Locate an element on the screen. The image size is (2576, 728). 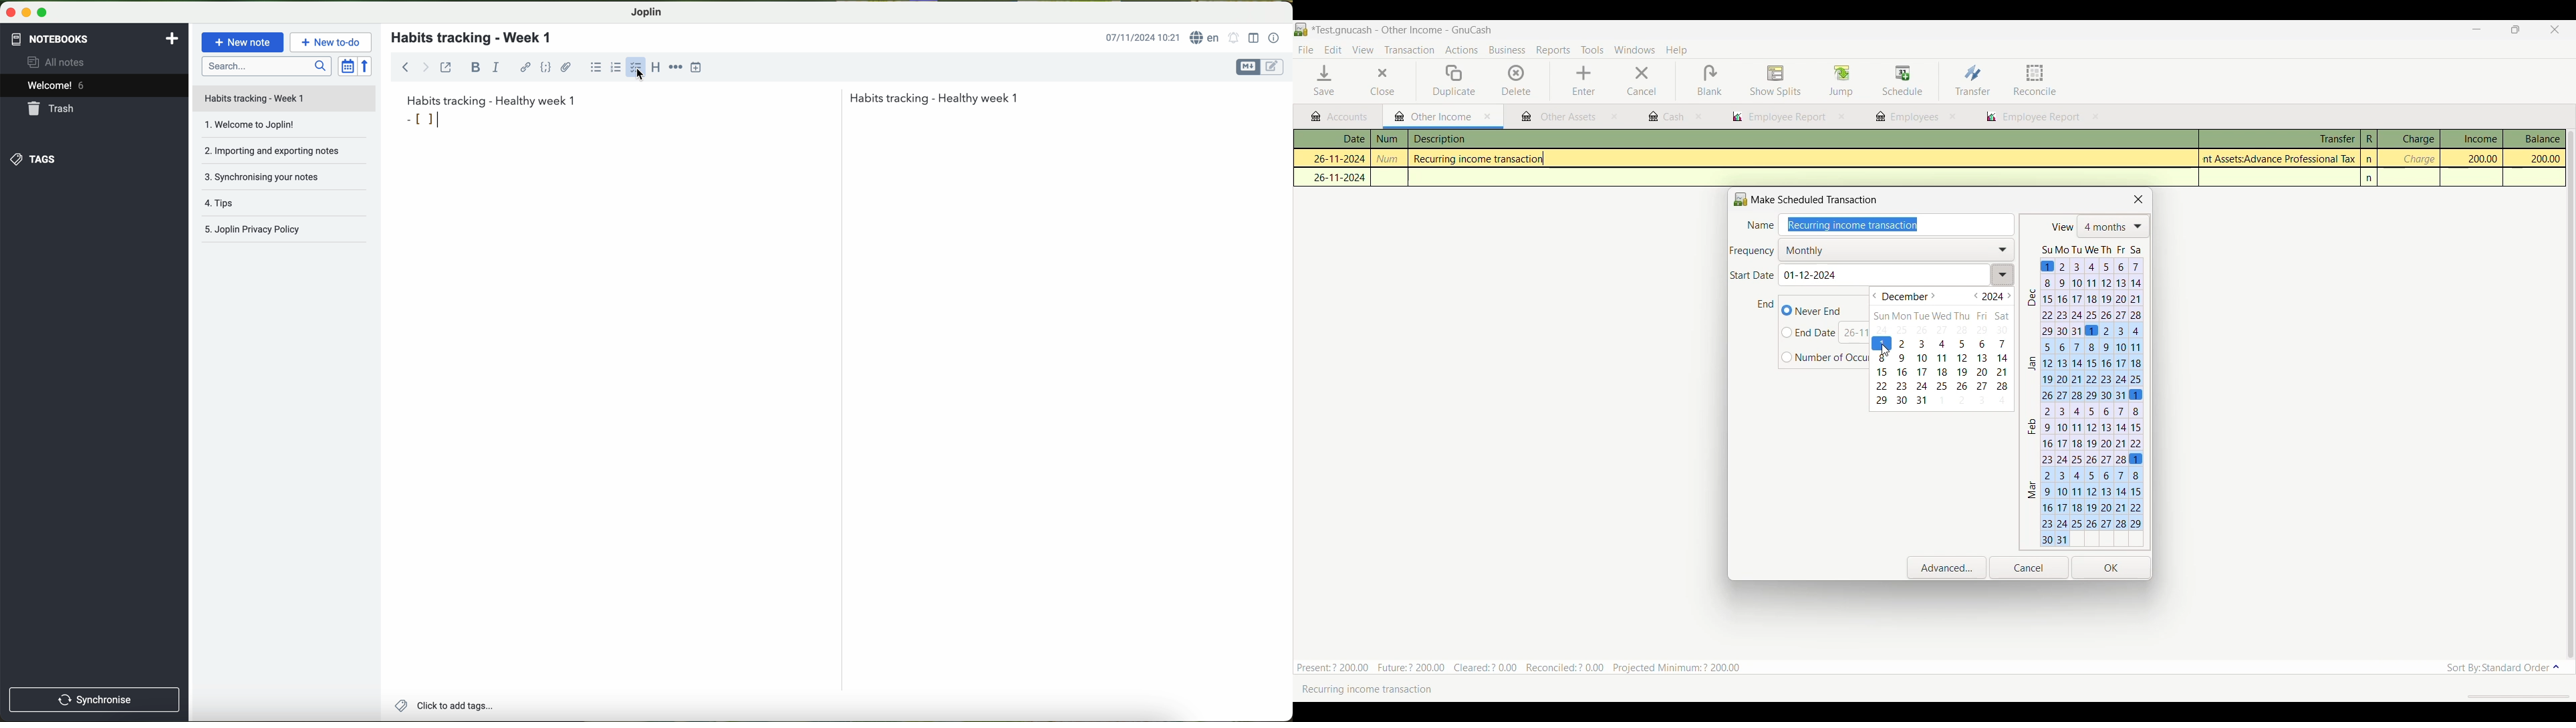
synchronnise button is located at coordinates (93, 700).